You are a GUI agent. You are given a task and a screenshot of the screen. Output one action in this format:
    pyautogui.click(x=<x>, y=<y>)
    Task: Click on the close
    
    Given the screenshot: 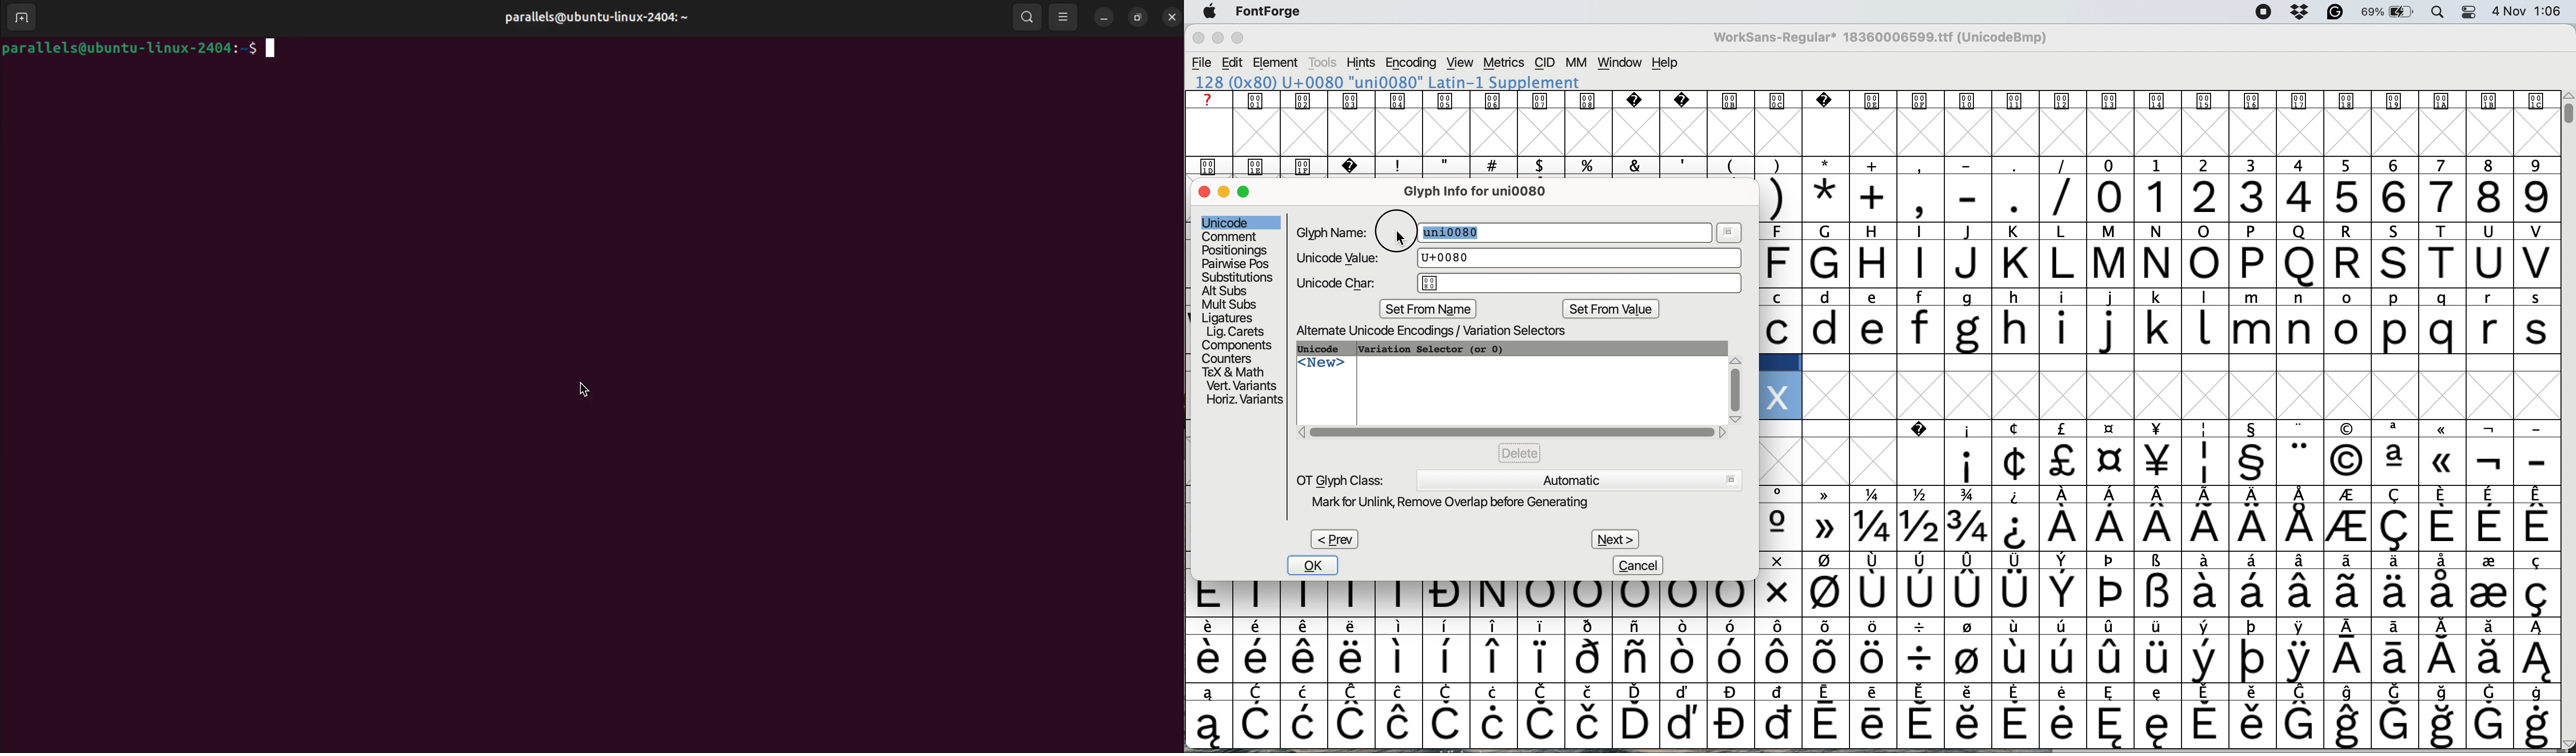 What is the action you would take?
    pyautogui.click(x=1204, y=193)
    